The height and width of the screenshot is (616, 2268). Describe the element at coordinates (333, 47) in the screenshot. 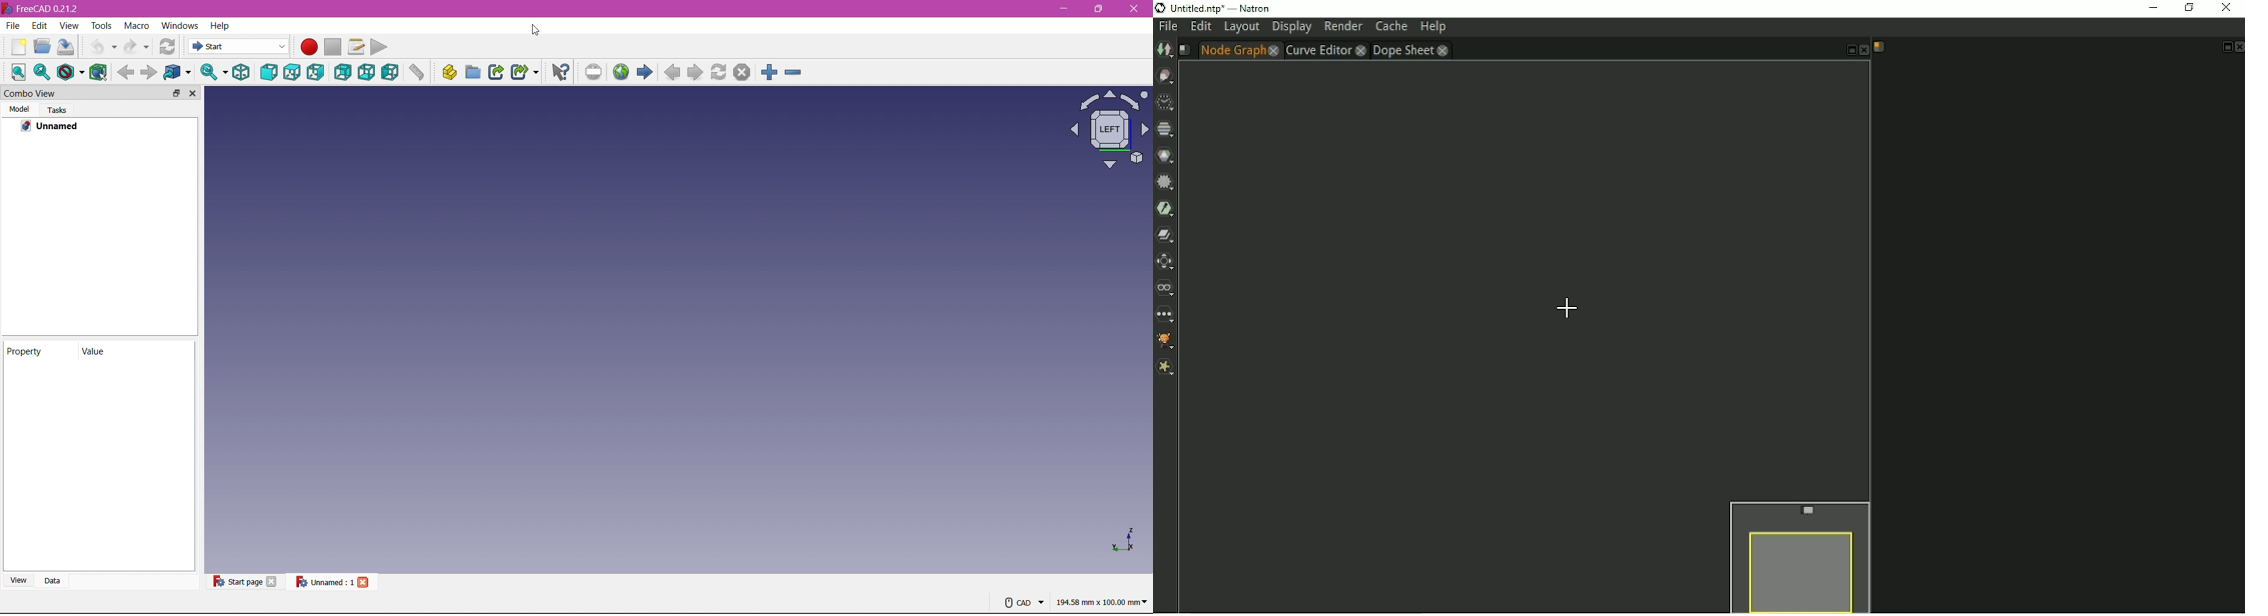

I see `Stop Macro` at that location.